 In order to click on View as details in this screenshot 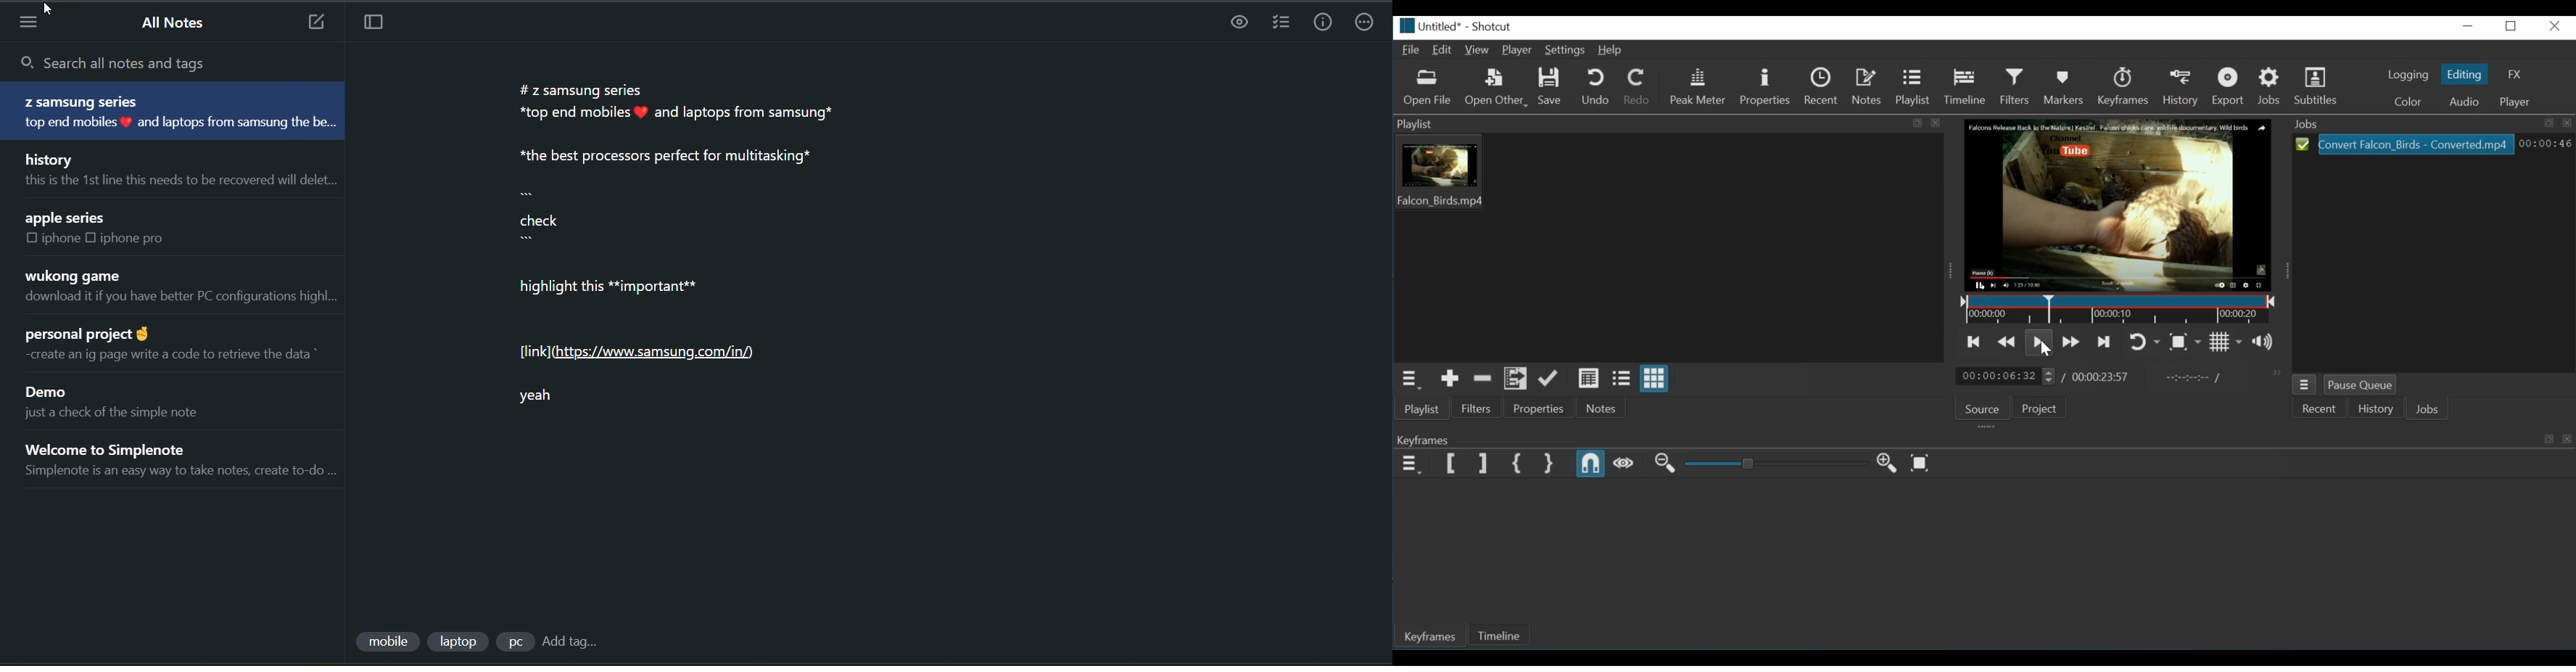, I will do `click(1589, 379)`.